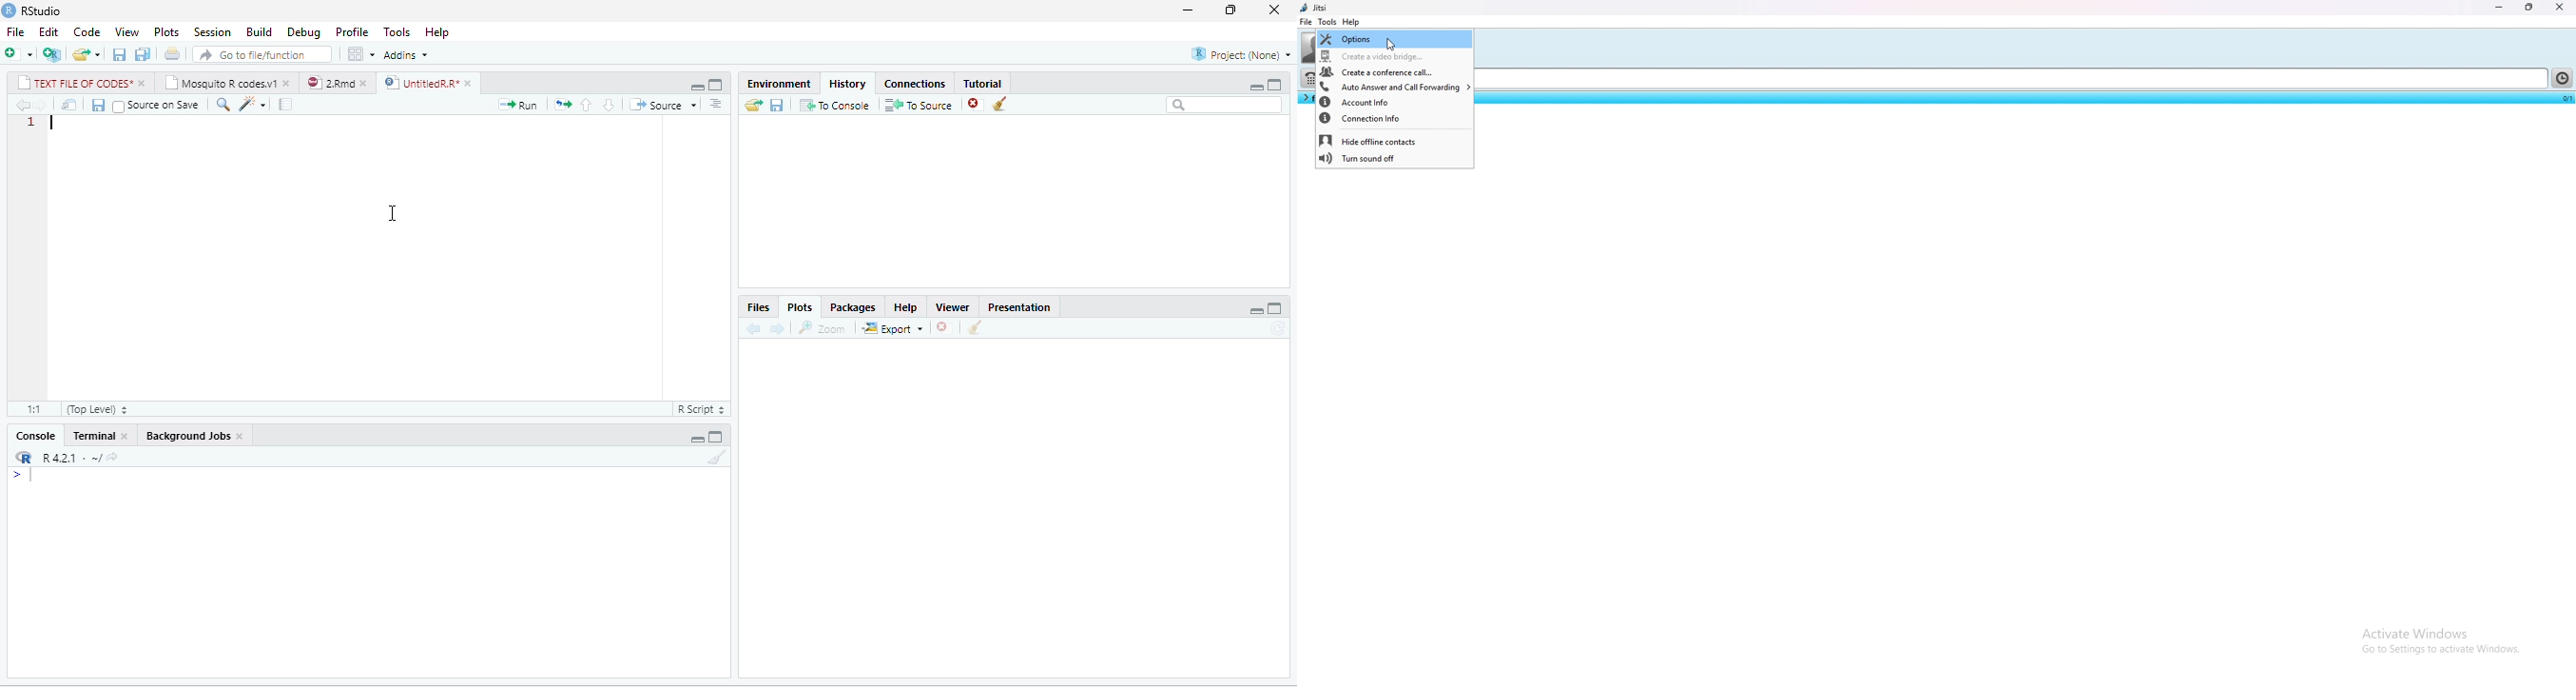 The height and width of the screenshot is (700, 2576). Describe the element at coordinates (1394, 39) in the screenshot. I see `options` at that location.